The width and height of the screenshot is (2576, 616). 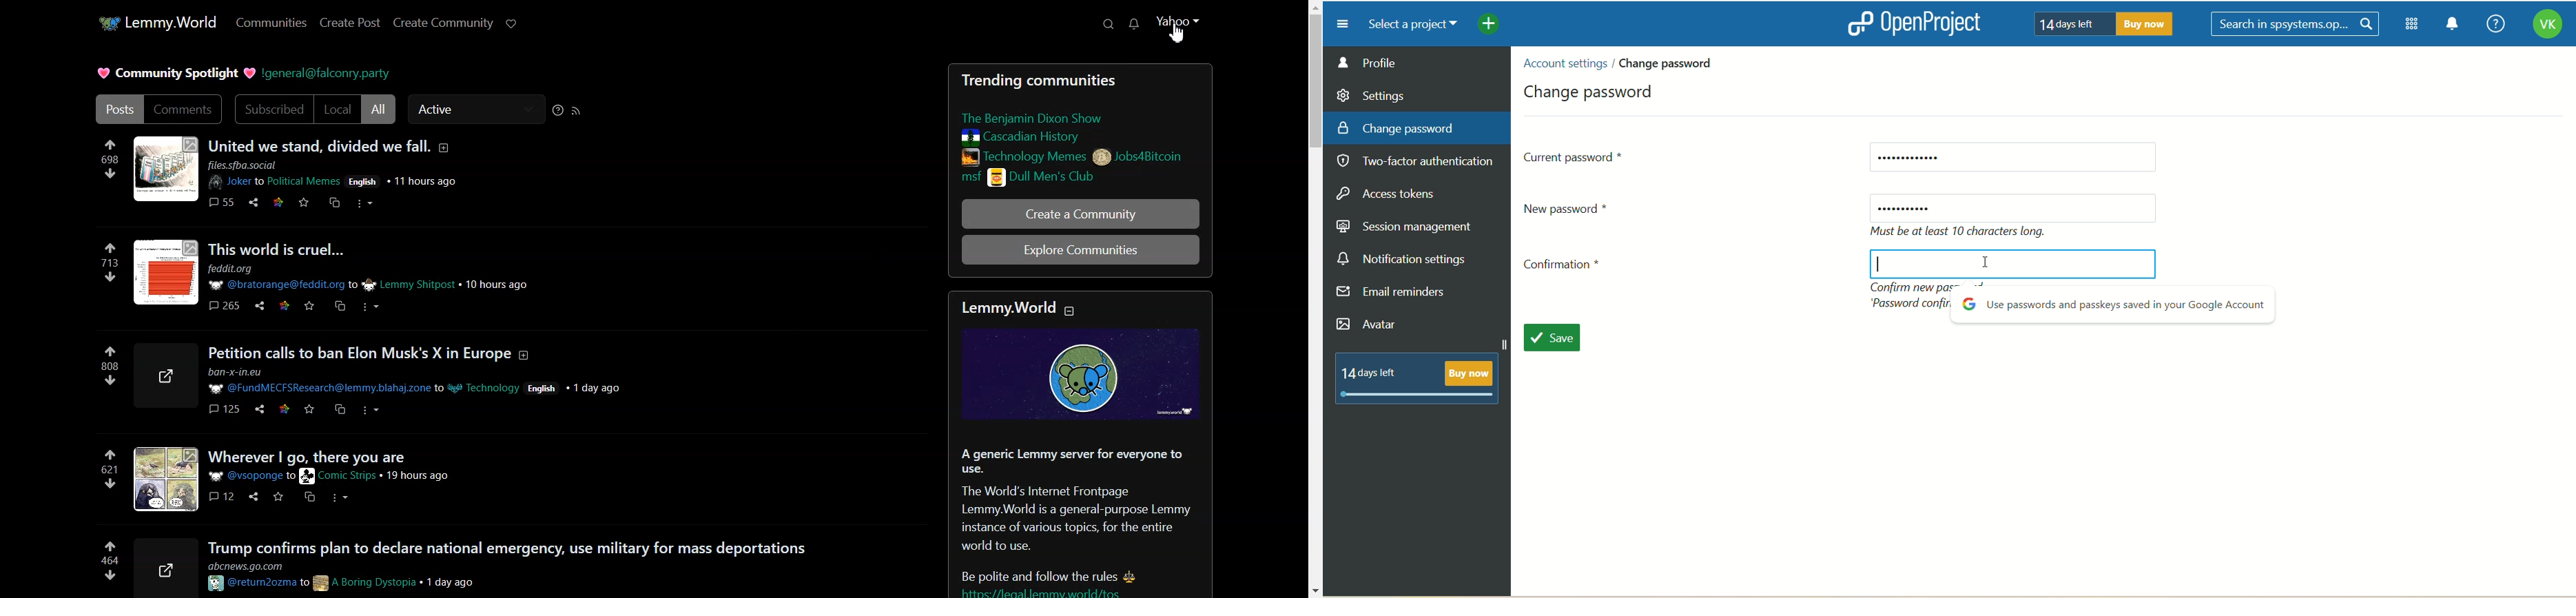 What do you see at coordinates (362, 351) in the screenshot?
I see `Petition calls to ban Elon Musk’s X in Europe` at bounding box center [362, 351].